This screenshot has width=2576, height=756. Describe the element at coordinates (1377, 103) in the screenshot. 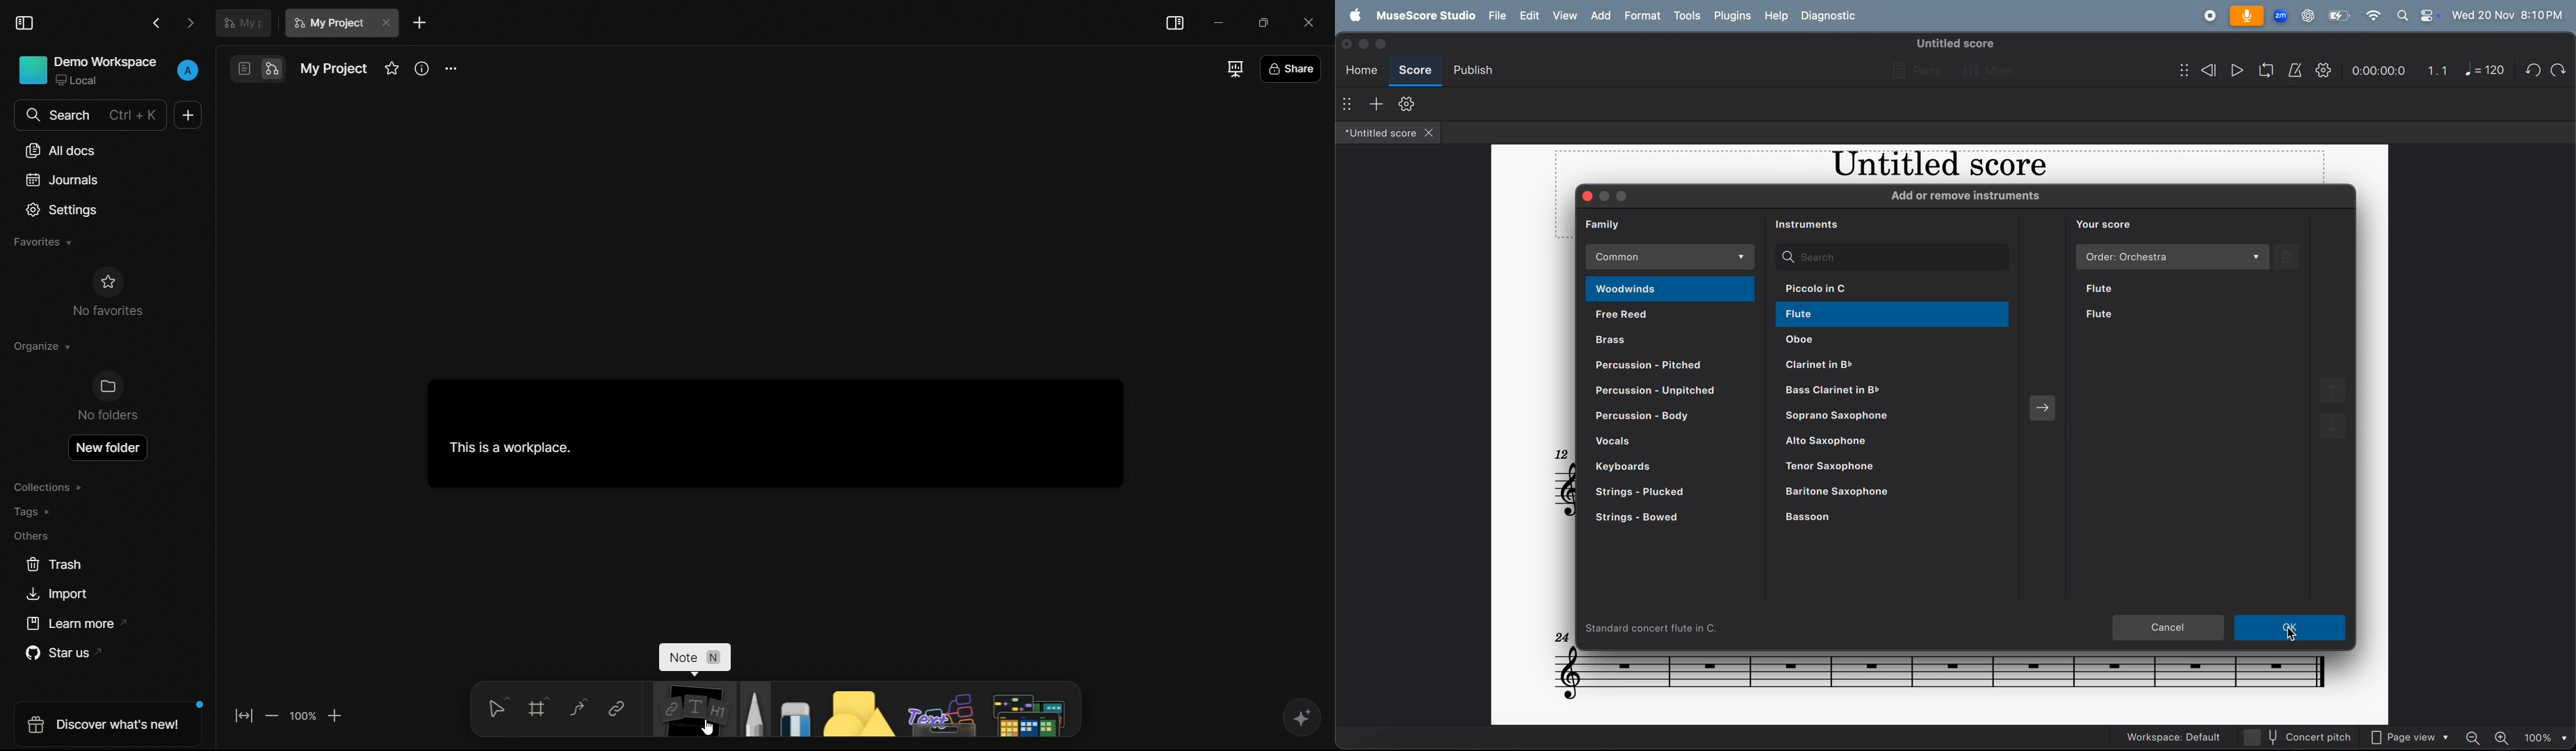

I see `add` at that location.